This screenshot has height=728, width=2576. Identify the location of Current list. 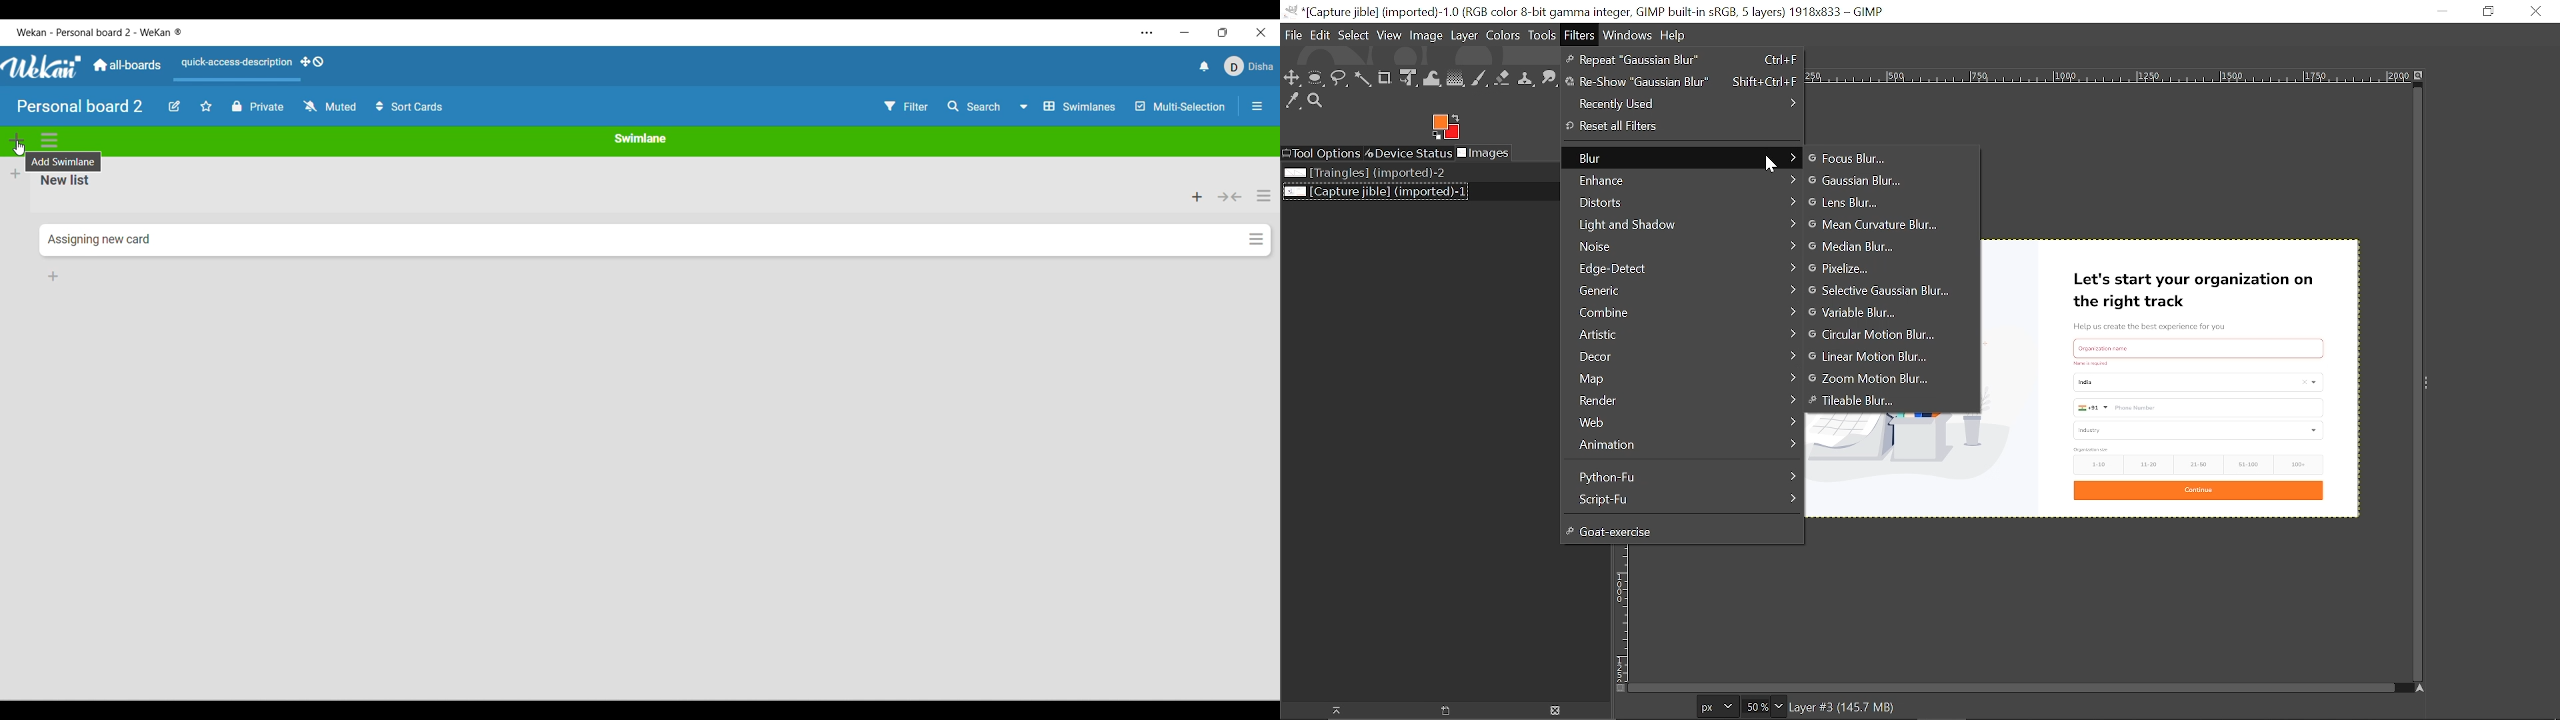
(607, 192).